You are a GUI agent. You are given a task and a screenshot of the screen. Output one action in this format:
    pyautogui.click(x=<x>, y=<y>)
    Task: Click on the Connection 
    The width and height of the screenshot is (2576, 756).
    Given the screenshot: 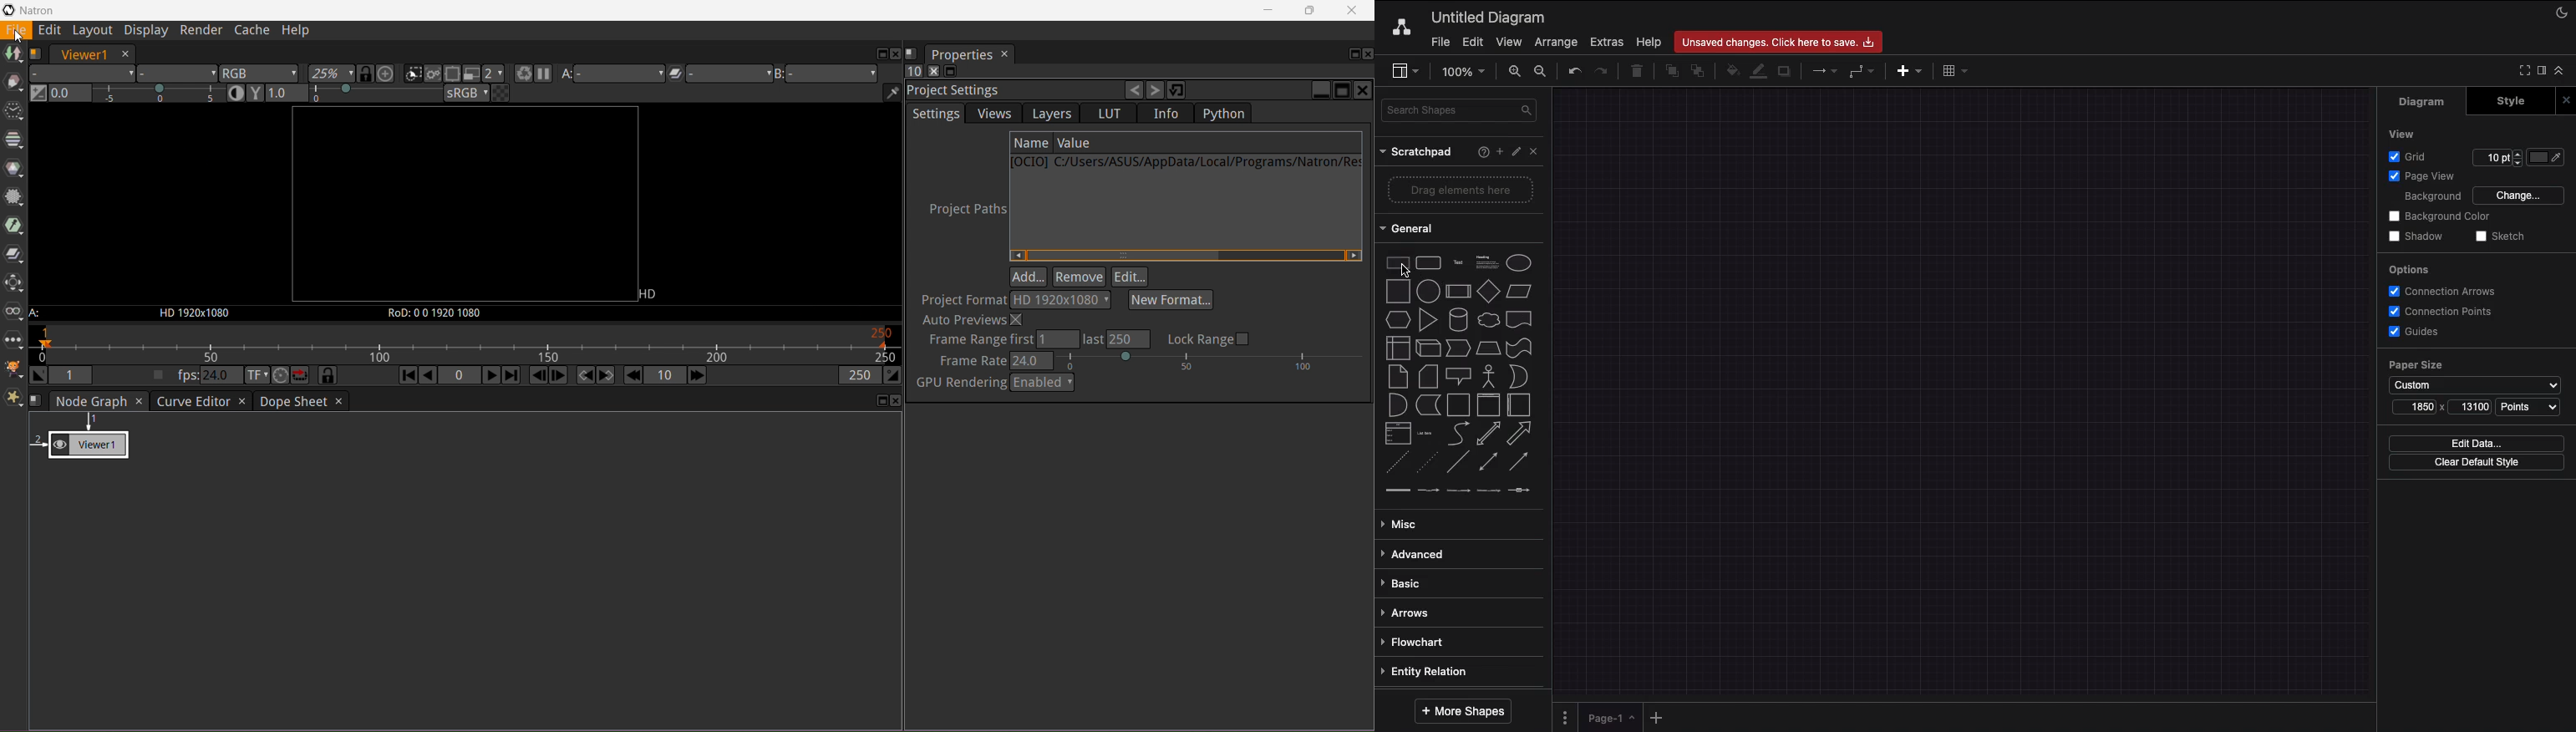 What is the action you would take?
    pyautogui.click(x=1822, y=71)
    